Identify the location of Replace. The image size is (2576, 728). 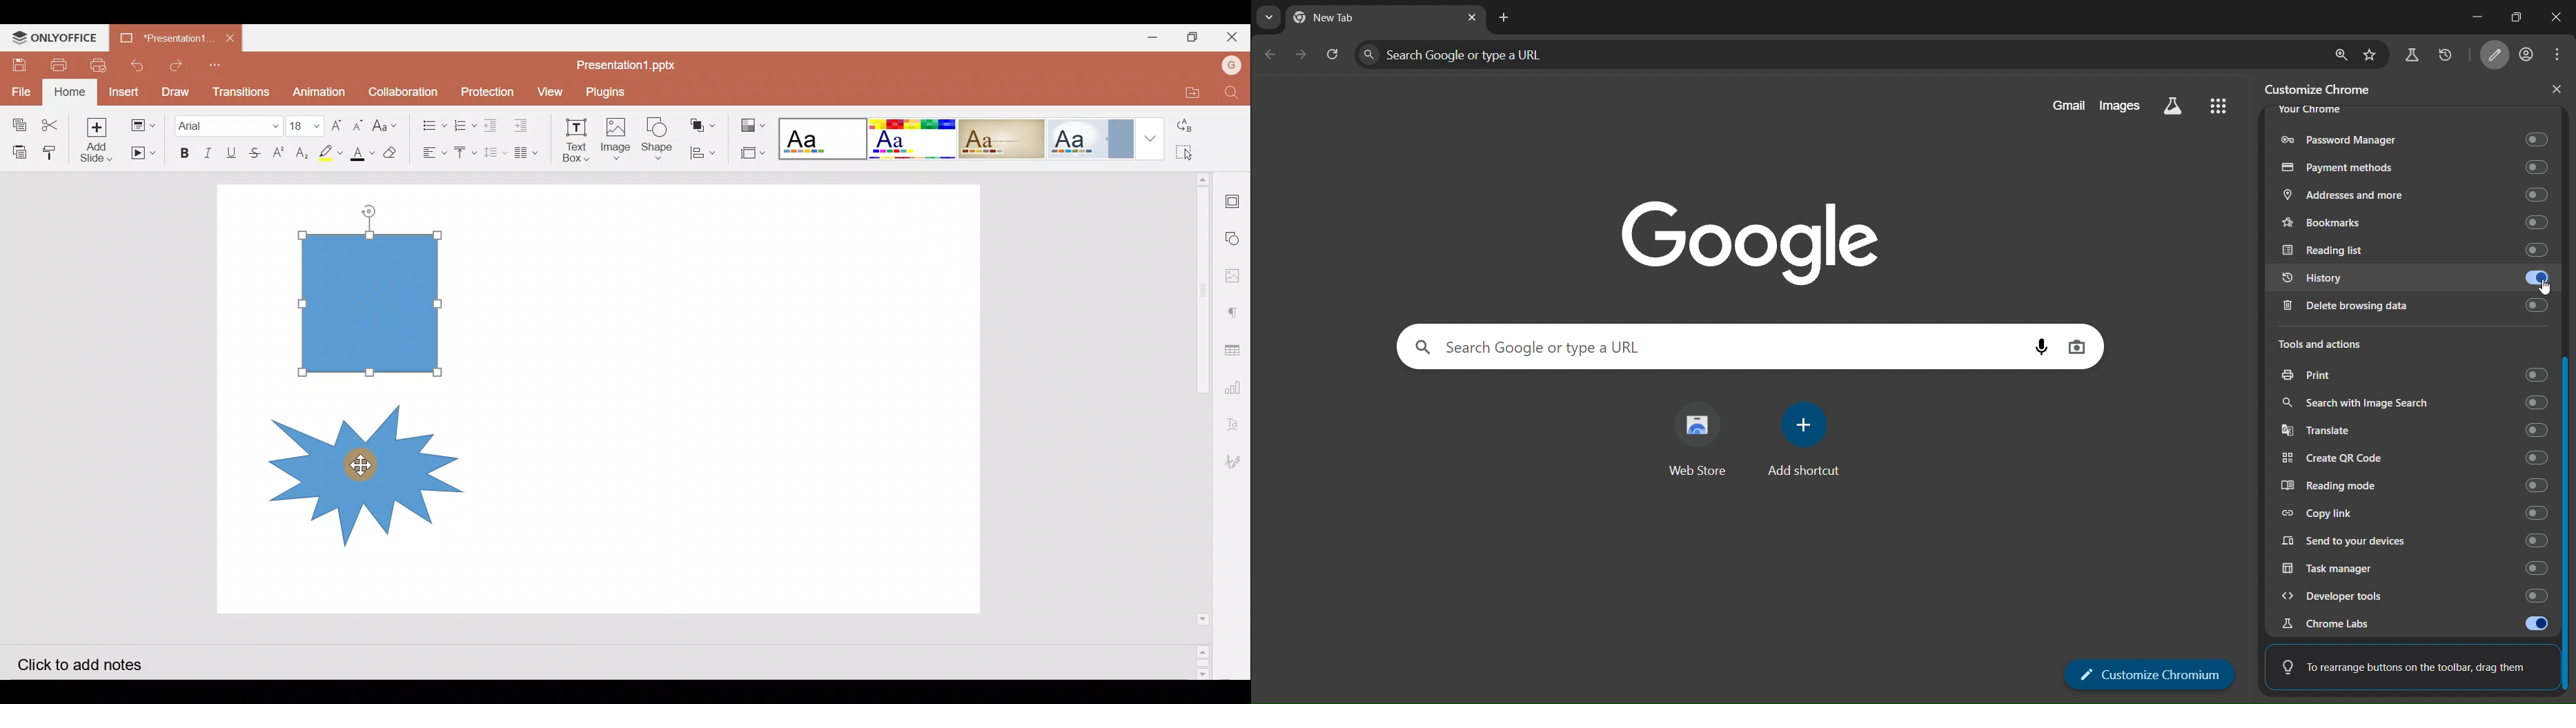
(1194, 126).